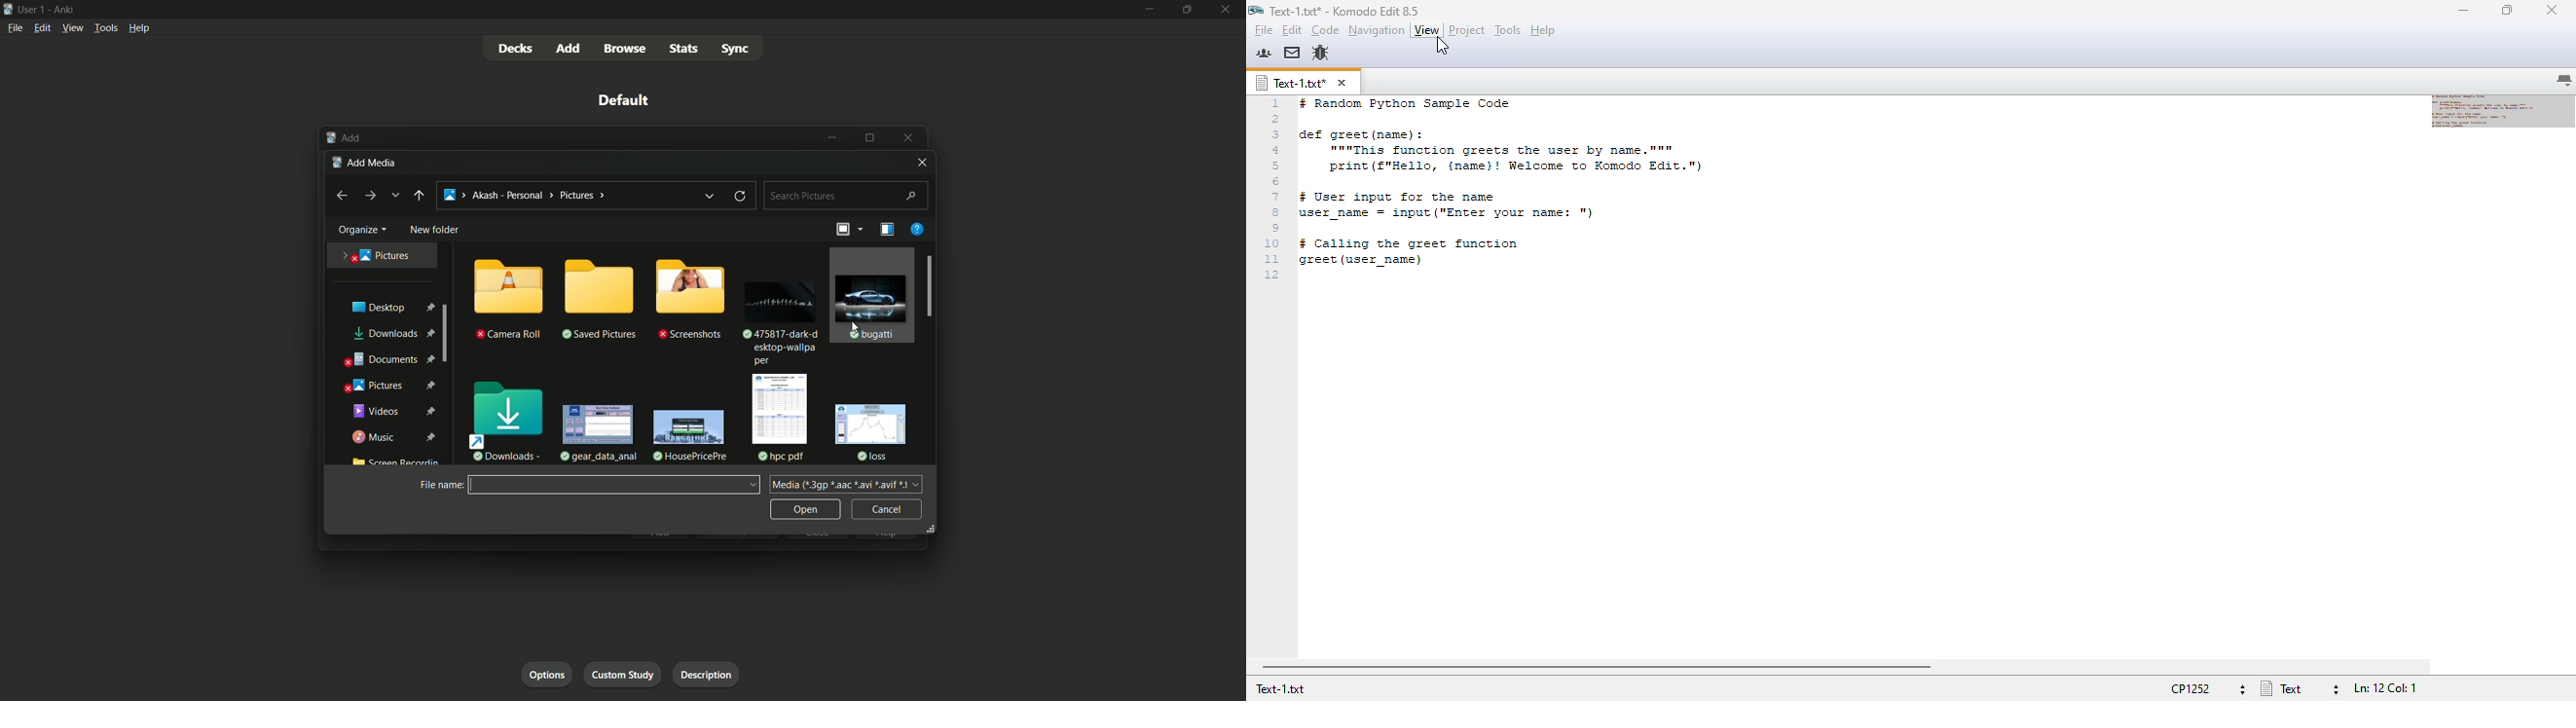  What do you see at coordinates (8, 9) in the screenshot?
I see `app icon` at bounding box center [8, 9].